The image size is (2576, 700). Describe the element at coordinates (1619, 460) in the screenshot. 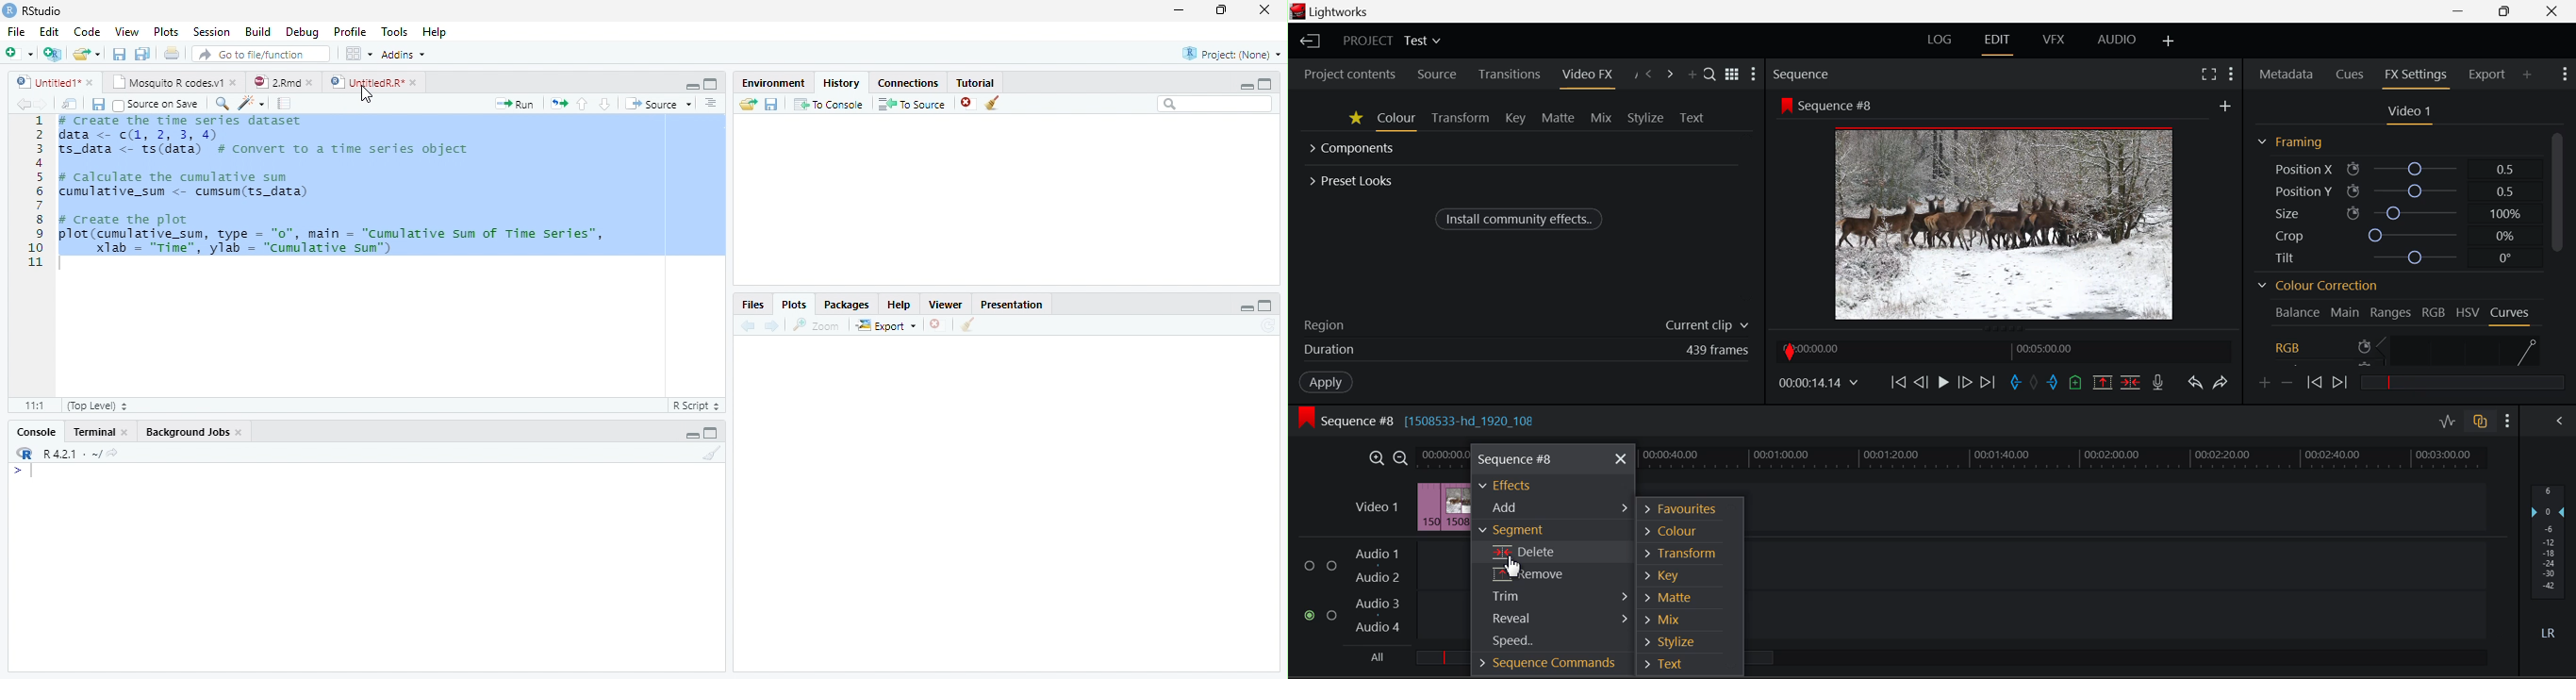

I see `Close` at that location.